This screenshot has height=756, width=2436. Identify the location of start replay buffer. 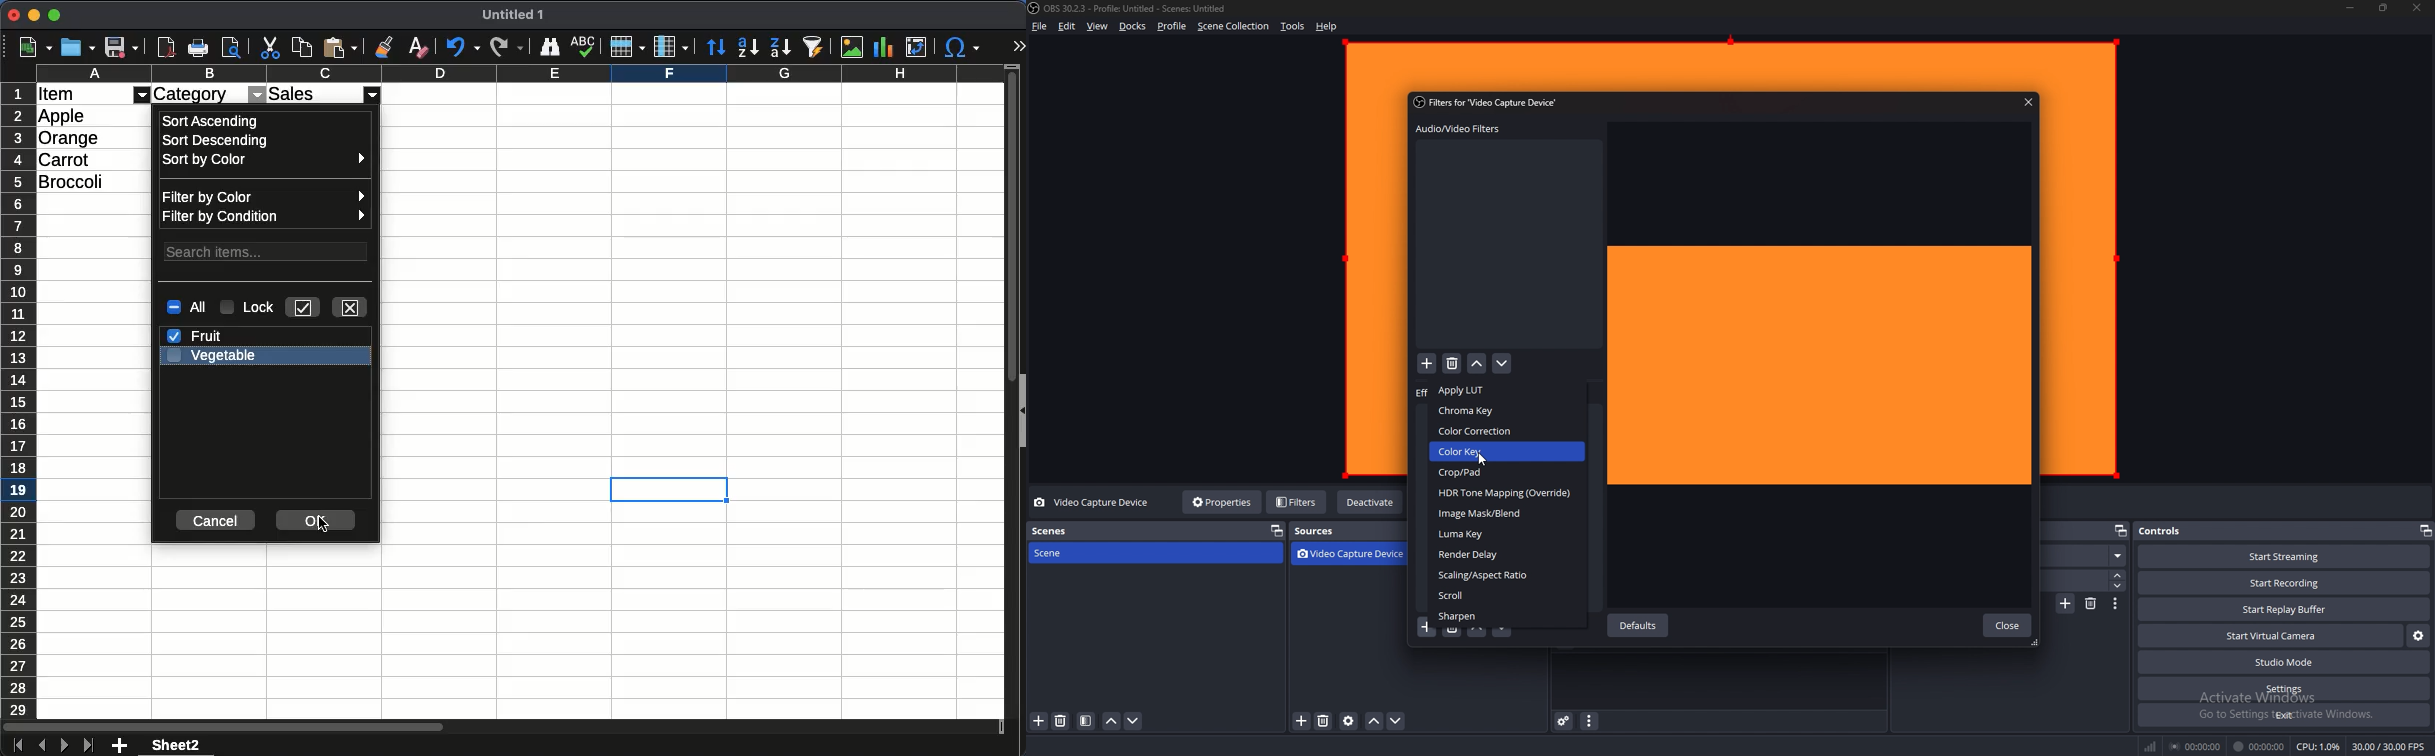
(2285, 608).